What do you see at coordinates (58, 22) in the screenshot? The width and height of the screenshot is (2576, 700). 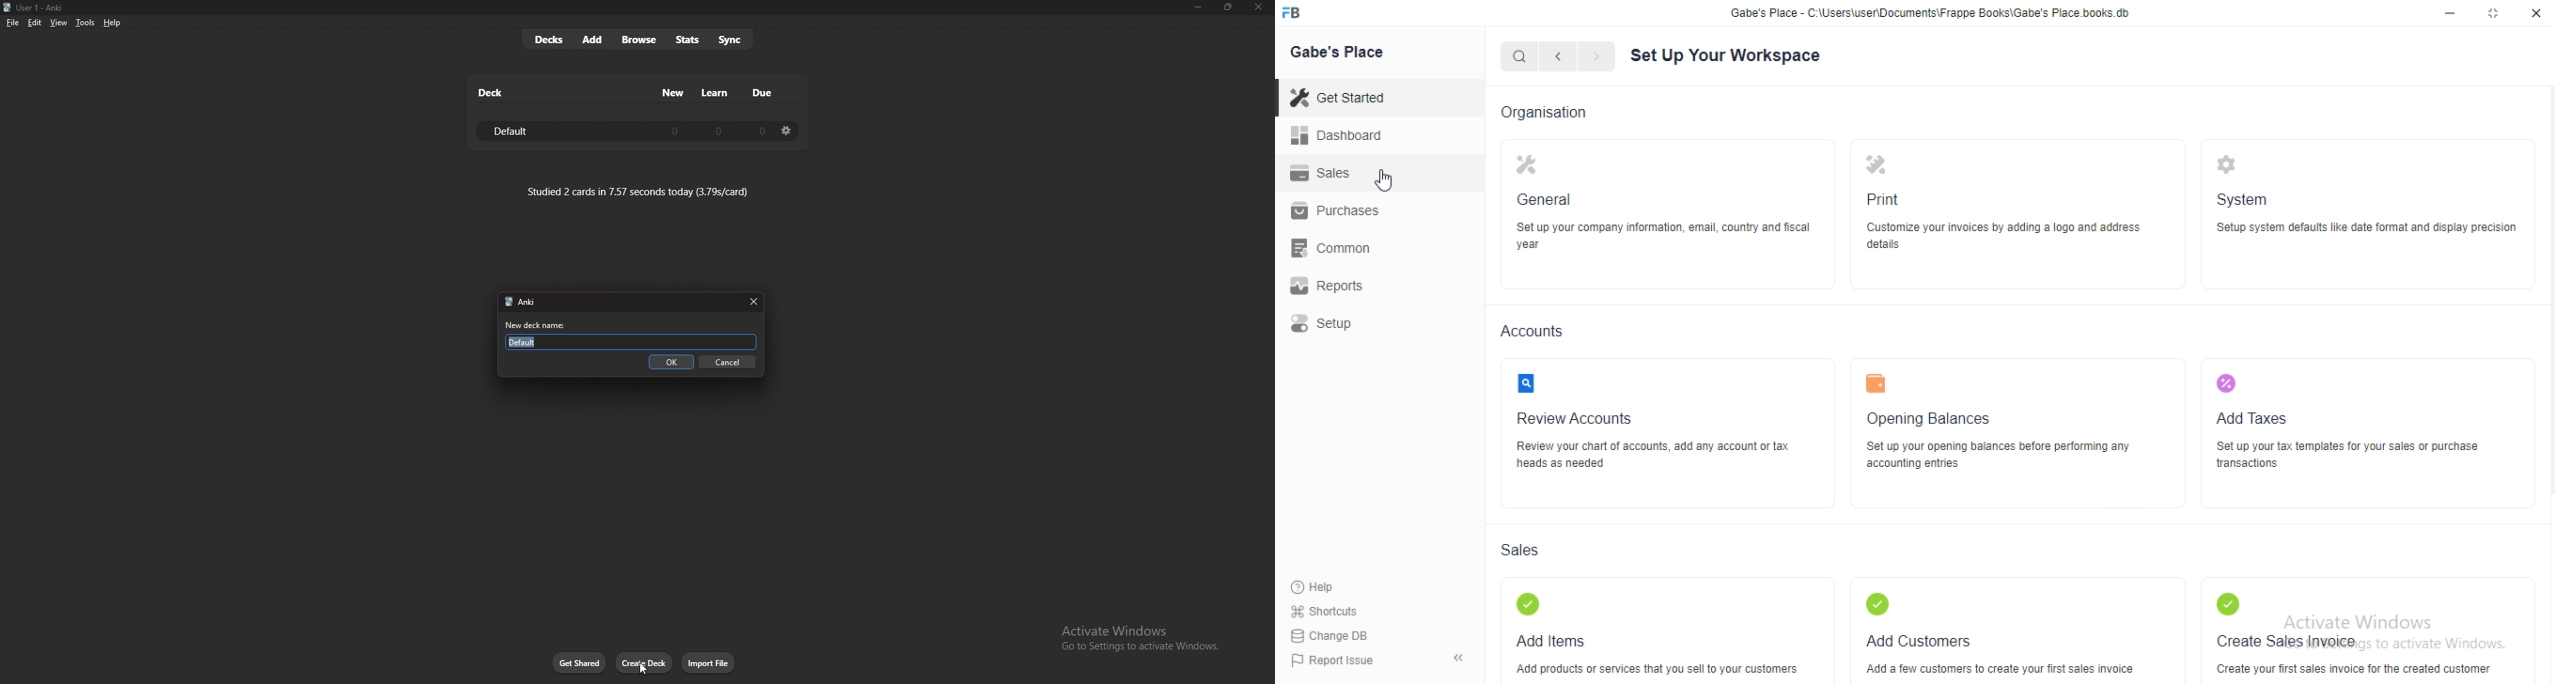 I see `view` at bounding box center [58, 22].